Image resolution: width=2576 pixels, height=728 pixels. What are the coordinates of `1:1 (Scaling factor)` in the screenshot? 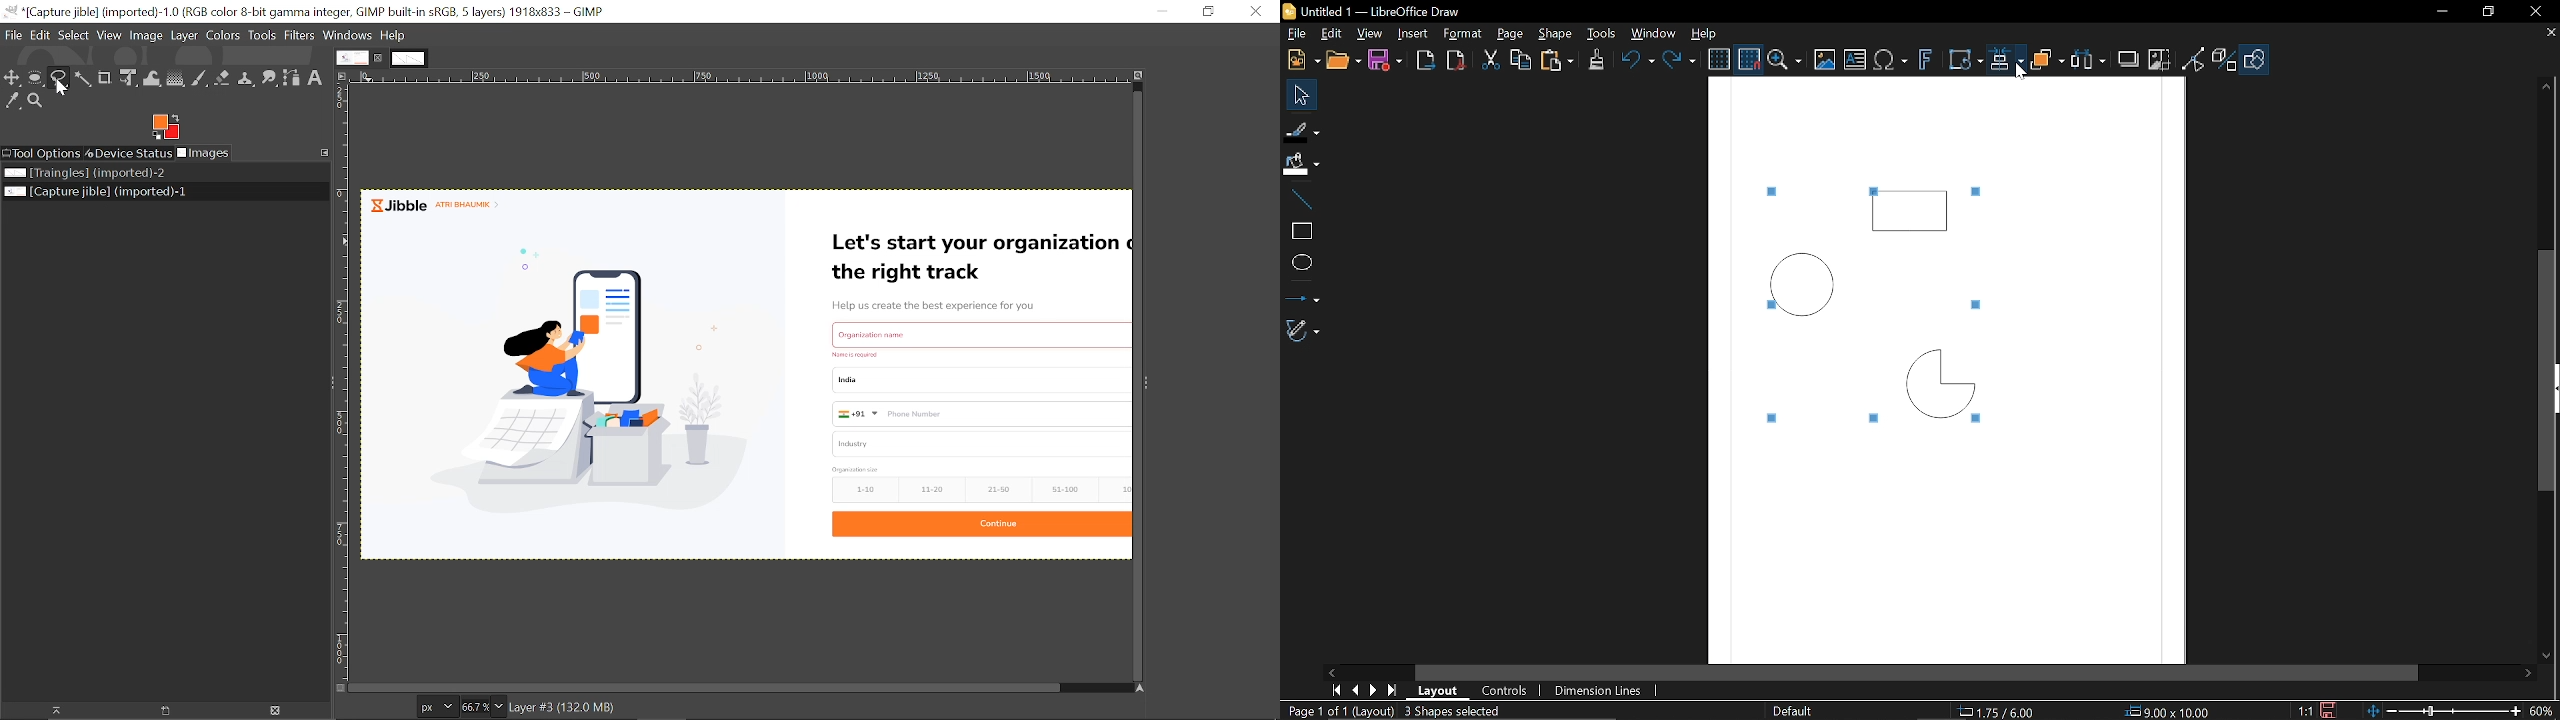 It's located at (2306, 710).